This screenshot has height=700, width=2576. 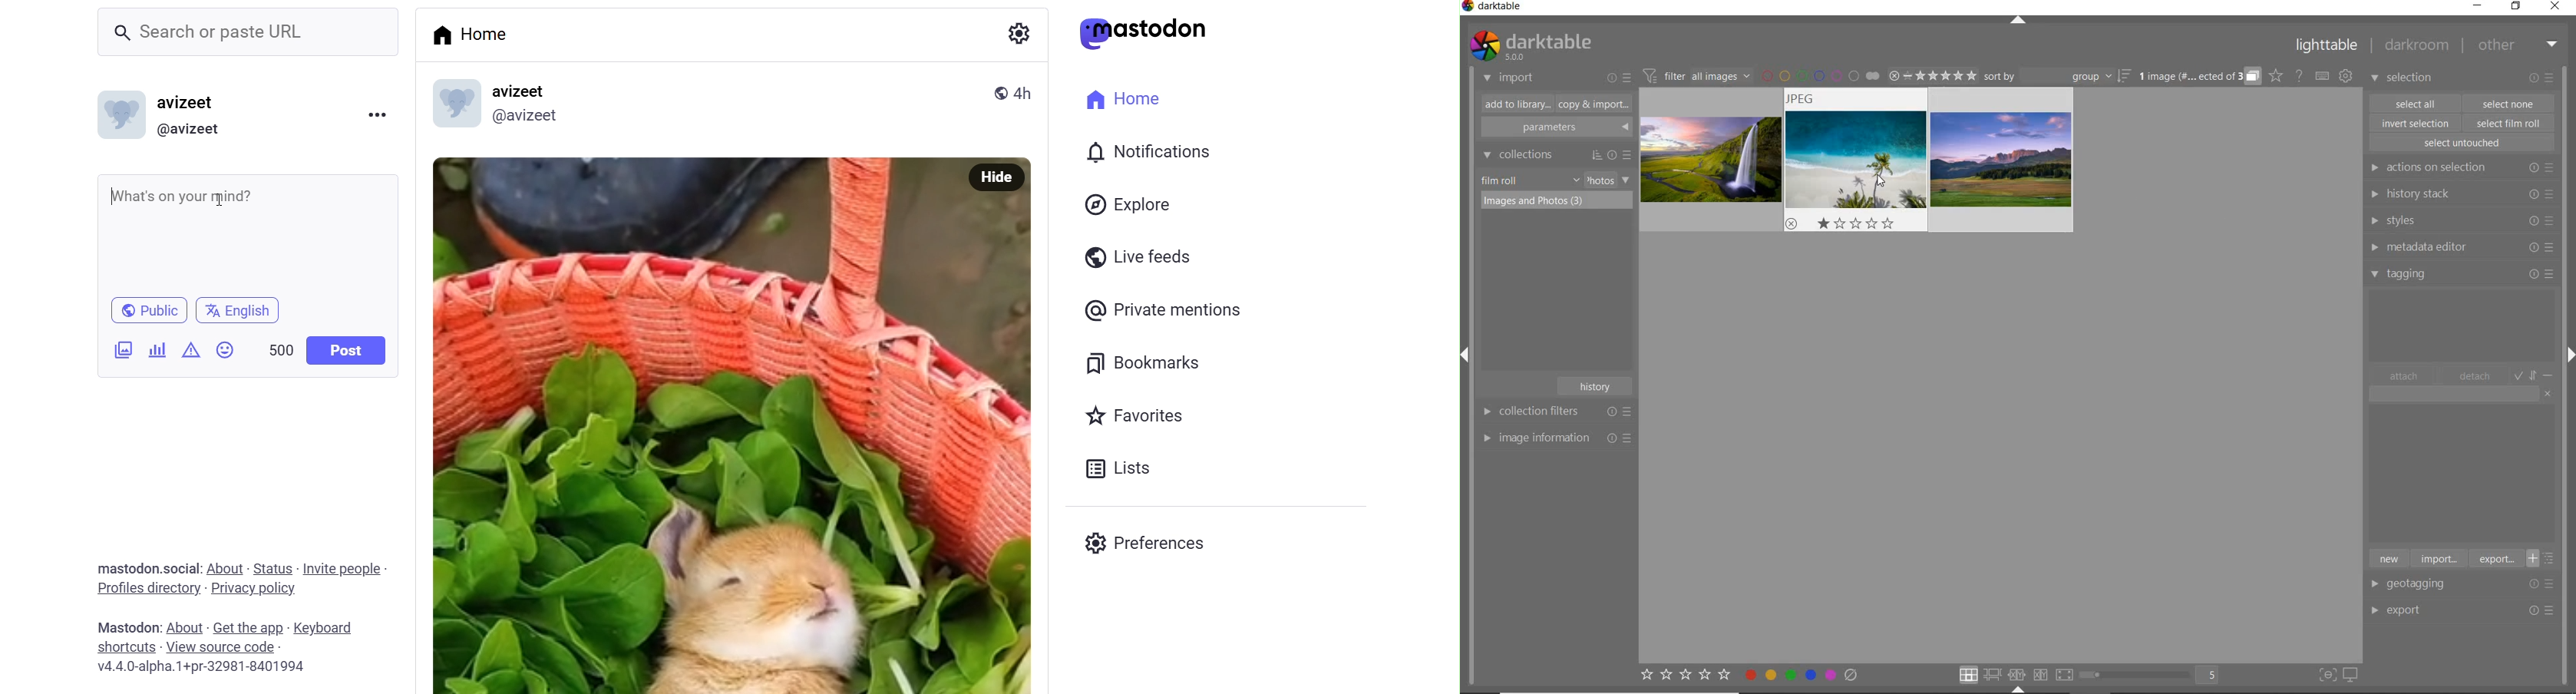 What do you see at coordinates (2545, 558) in the screenshot?
I see `toggle list` at bounding box center [2545, 558].